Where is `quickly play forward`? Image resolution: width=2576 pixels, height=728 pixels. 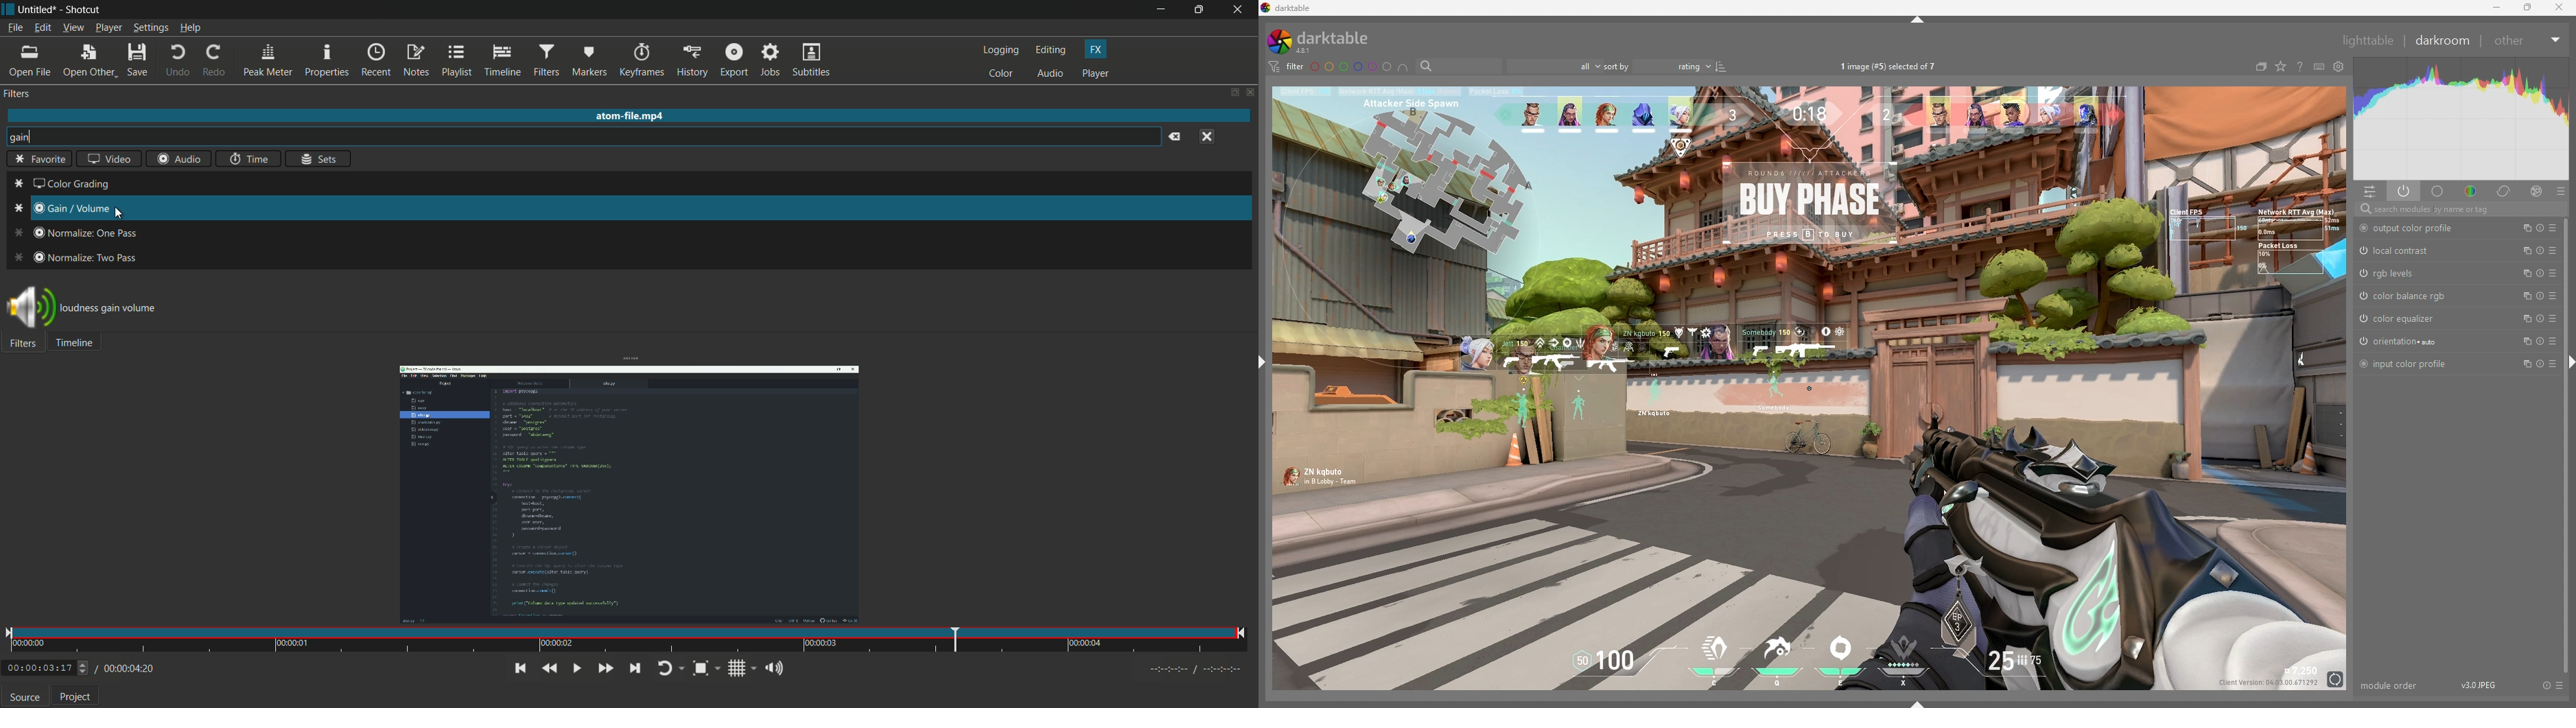 quickly play forward is located at coordinates (607, 668).